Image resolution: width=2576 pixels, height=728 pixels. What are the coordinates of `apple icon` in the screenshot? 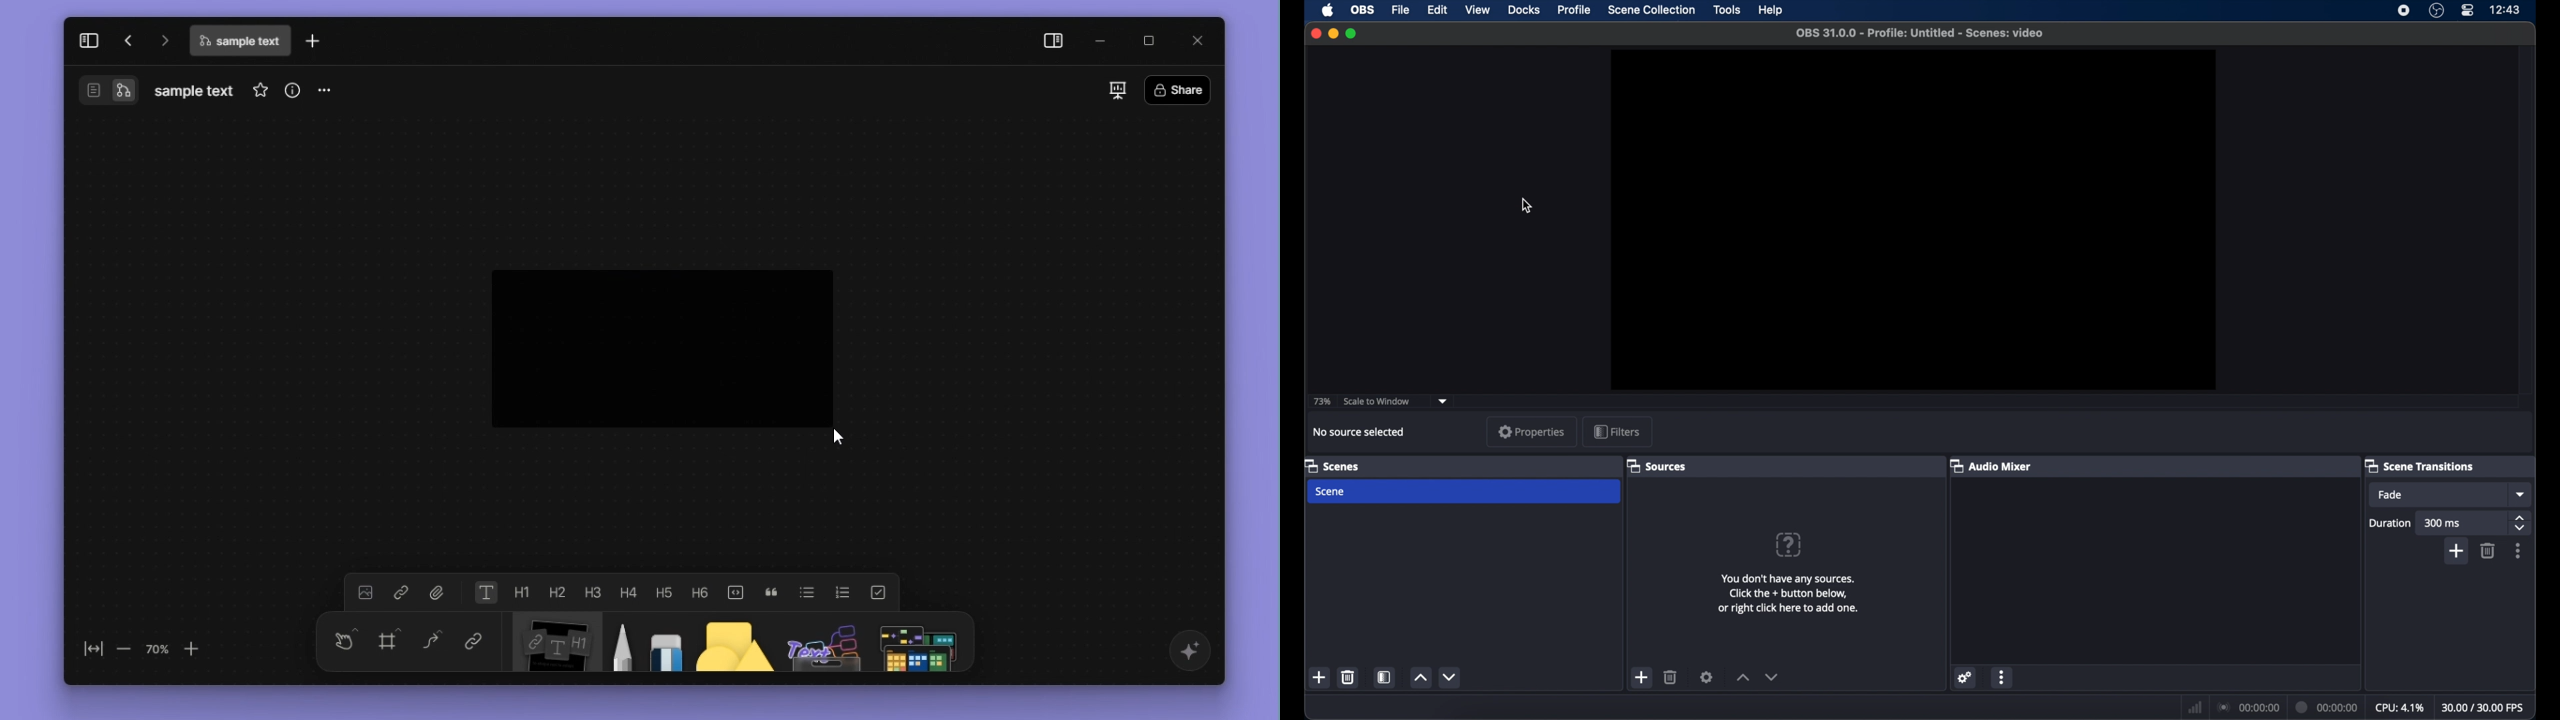 It's located at (1327, 10).